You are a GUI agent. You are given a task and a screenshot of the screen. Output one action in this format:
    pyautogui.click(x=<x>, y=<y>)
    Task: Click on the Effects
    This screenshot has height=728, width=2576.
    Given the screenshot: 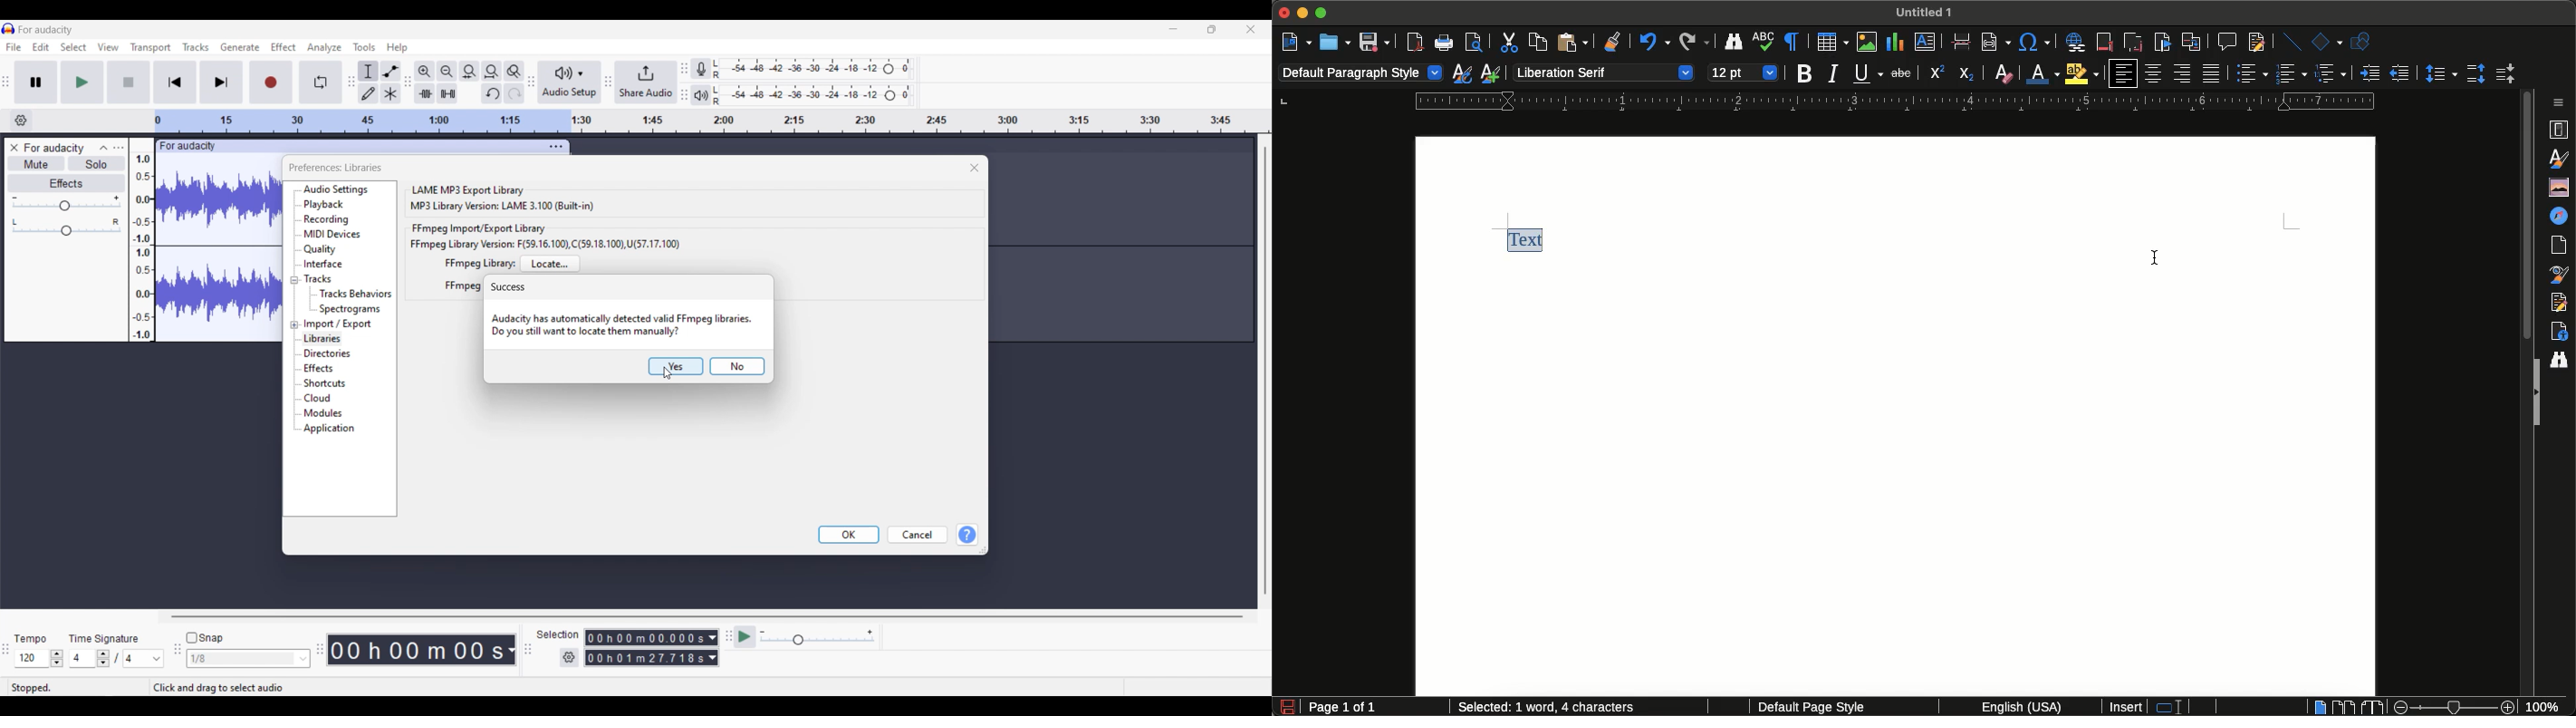 What is the action you would take?
    pyautogui.click(x=319, y=369)
    